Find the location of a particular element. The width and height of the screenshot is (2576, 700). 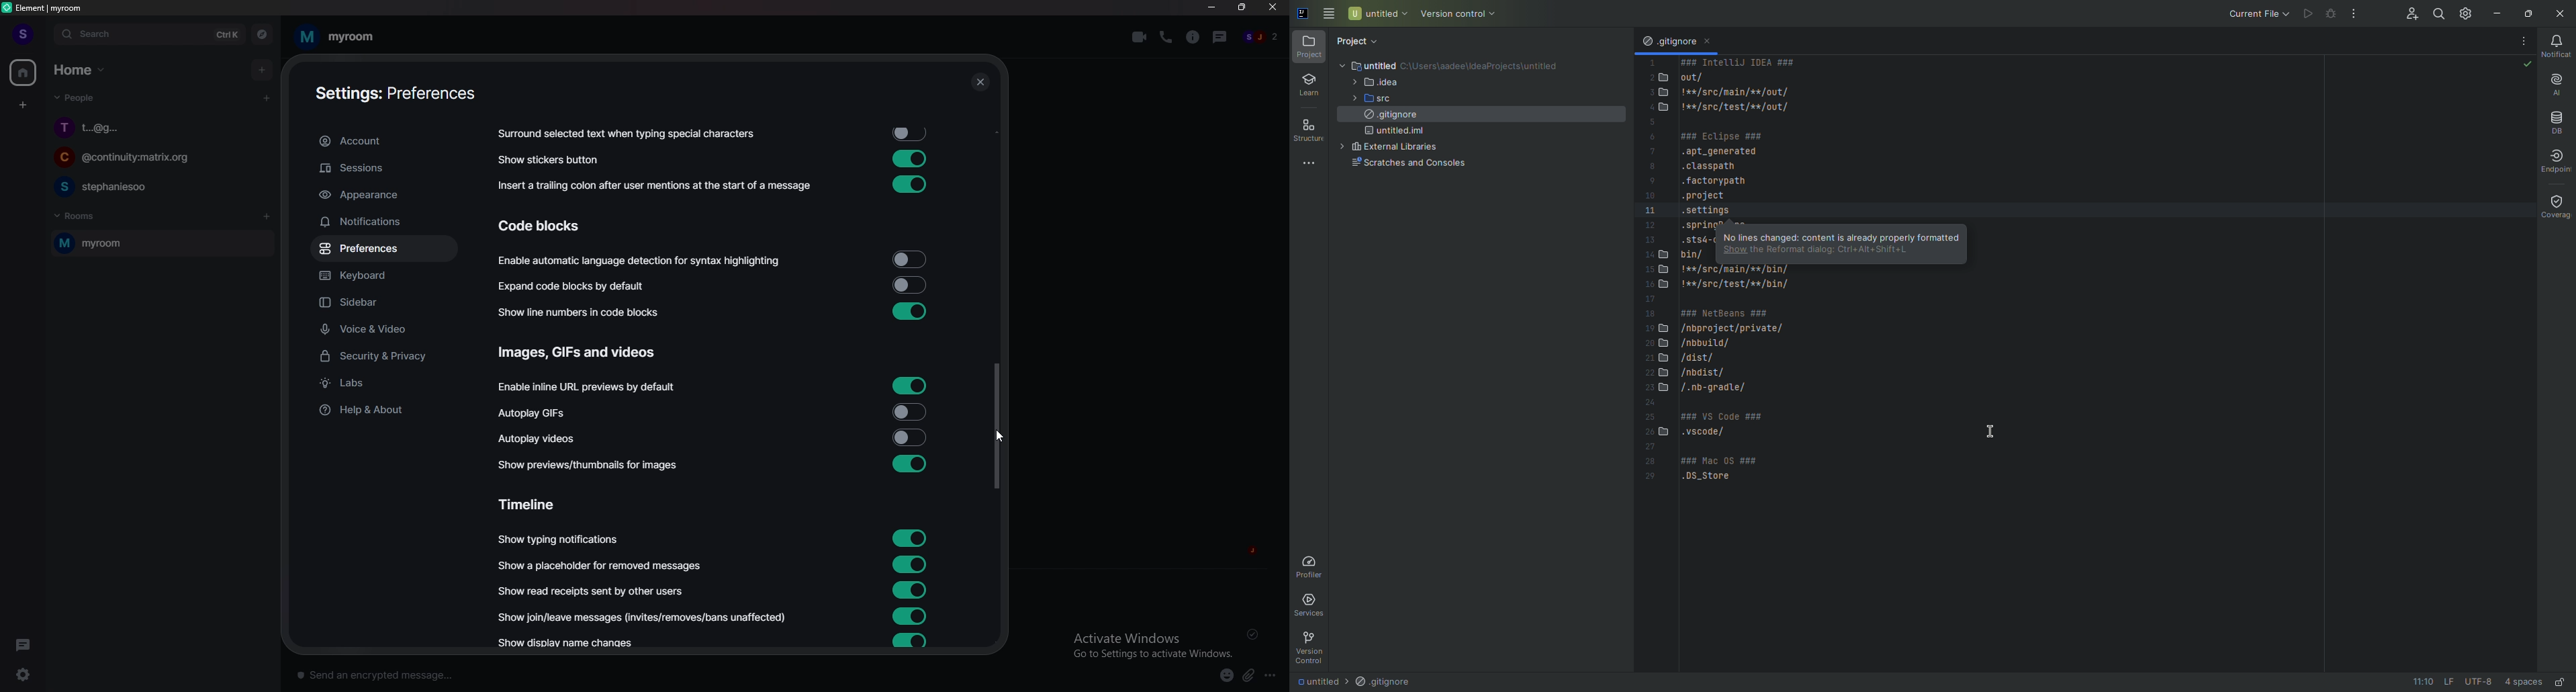

emoji is located at coordinates (1221, 675).